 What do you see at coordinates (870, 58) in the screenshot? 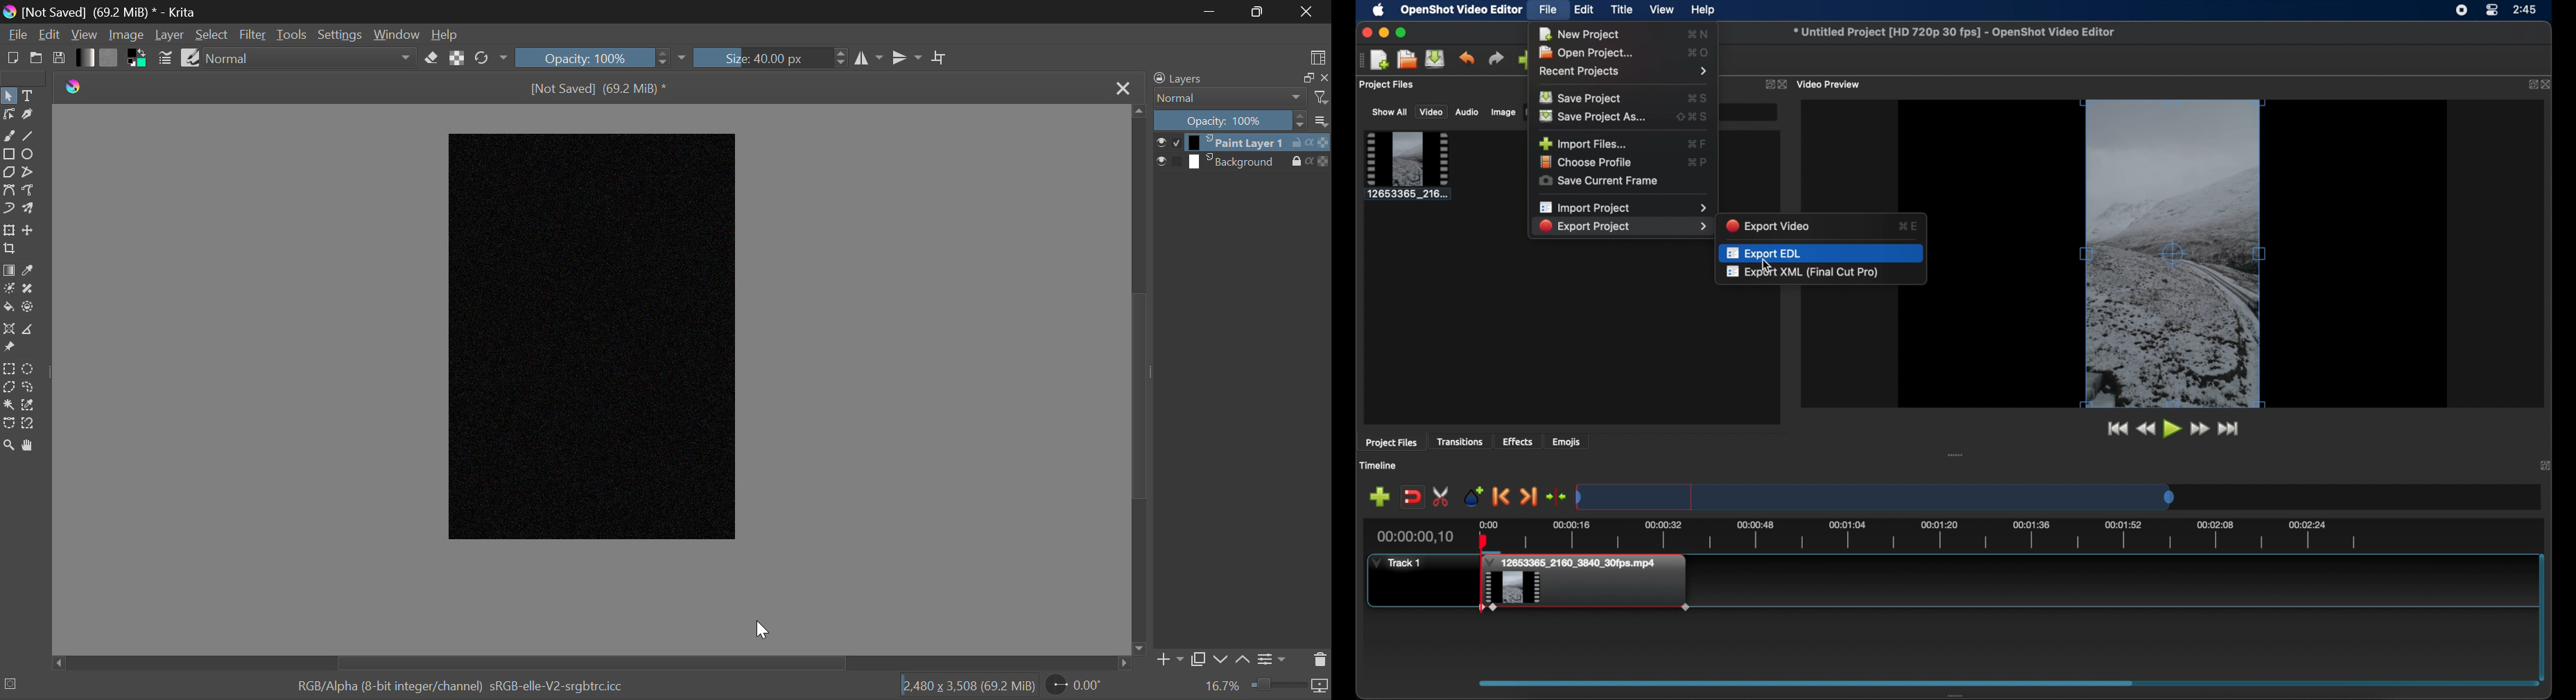
I see `Vertical Mirror Flip` at bounding box center [870, 58].